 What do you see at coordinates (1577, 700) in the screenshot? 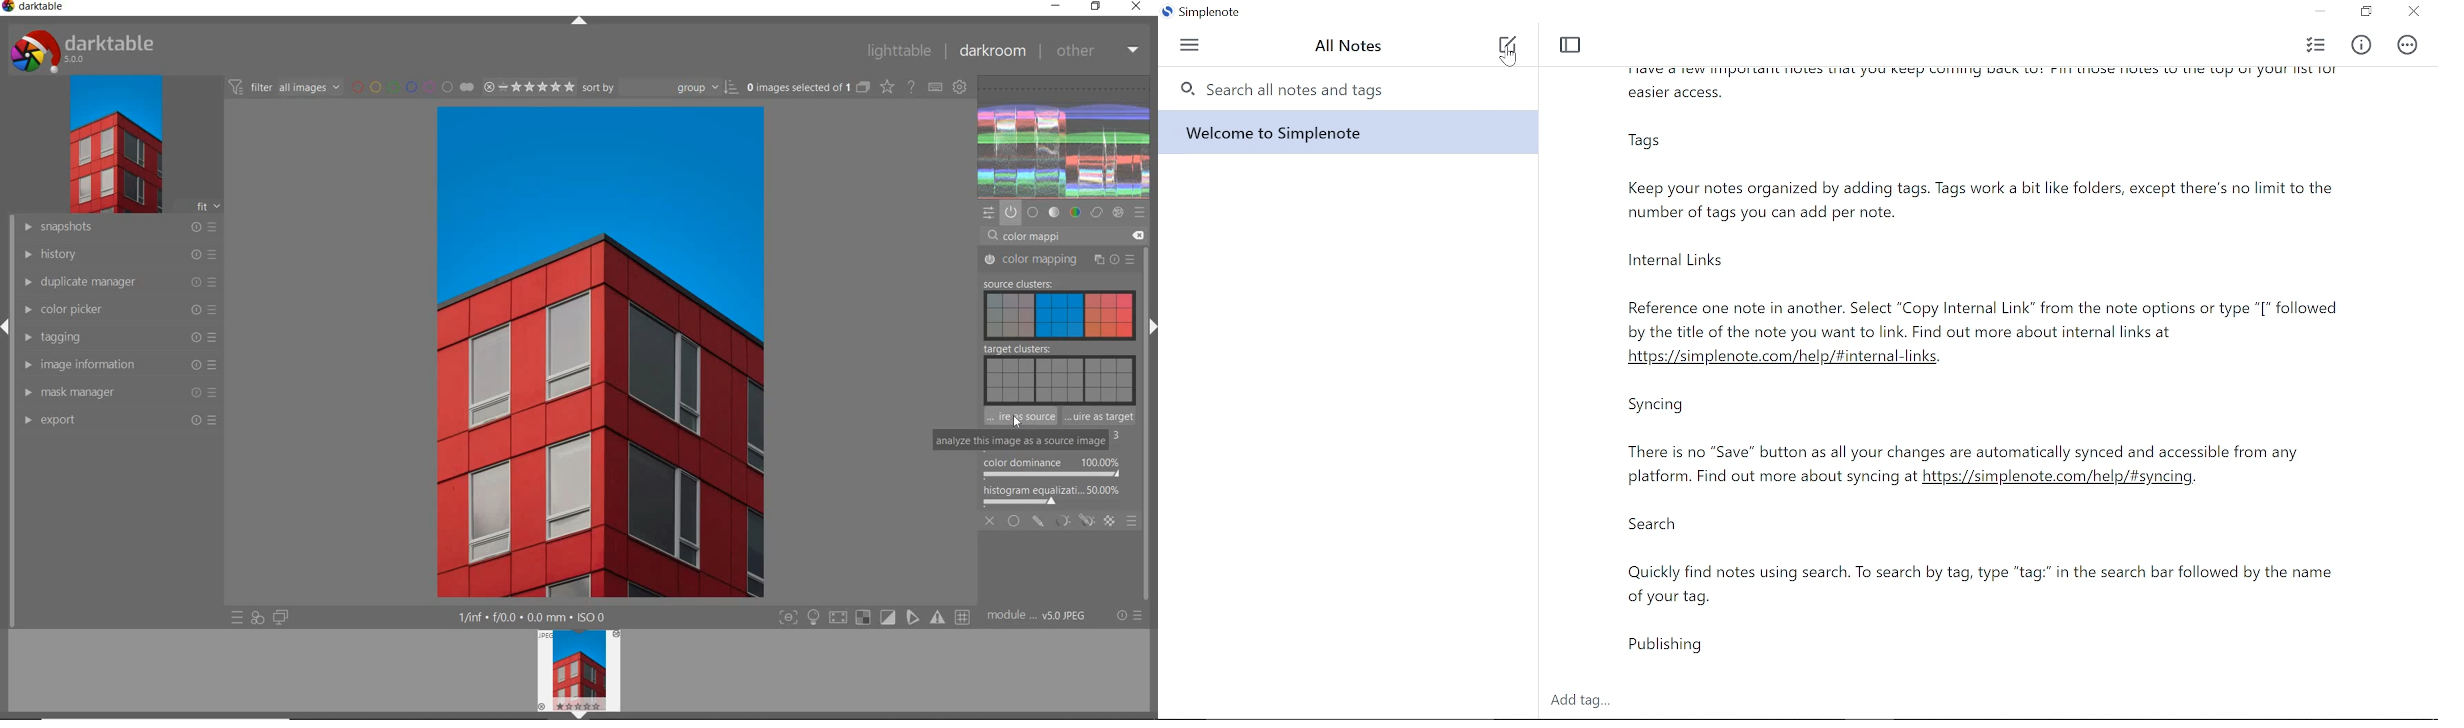
I see `Add tag` at bounding box center [1577, 700].